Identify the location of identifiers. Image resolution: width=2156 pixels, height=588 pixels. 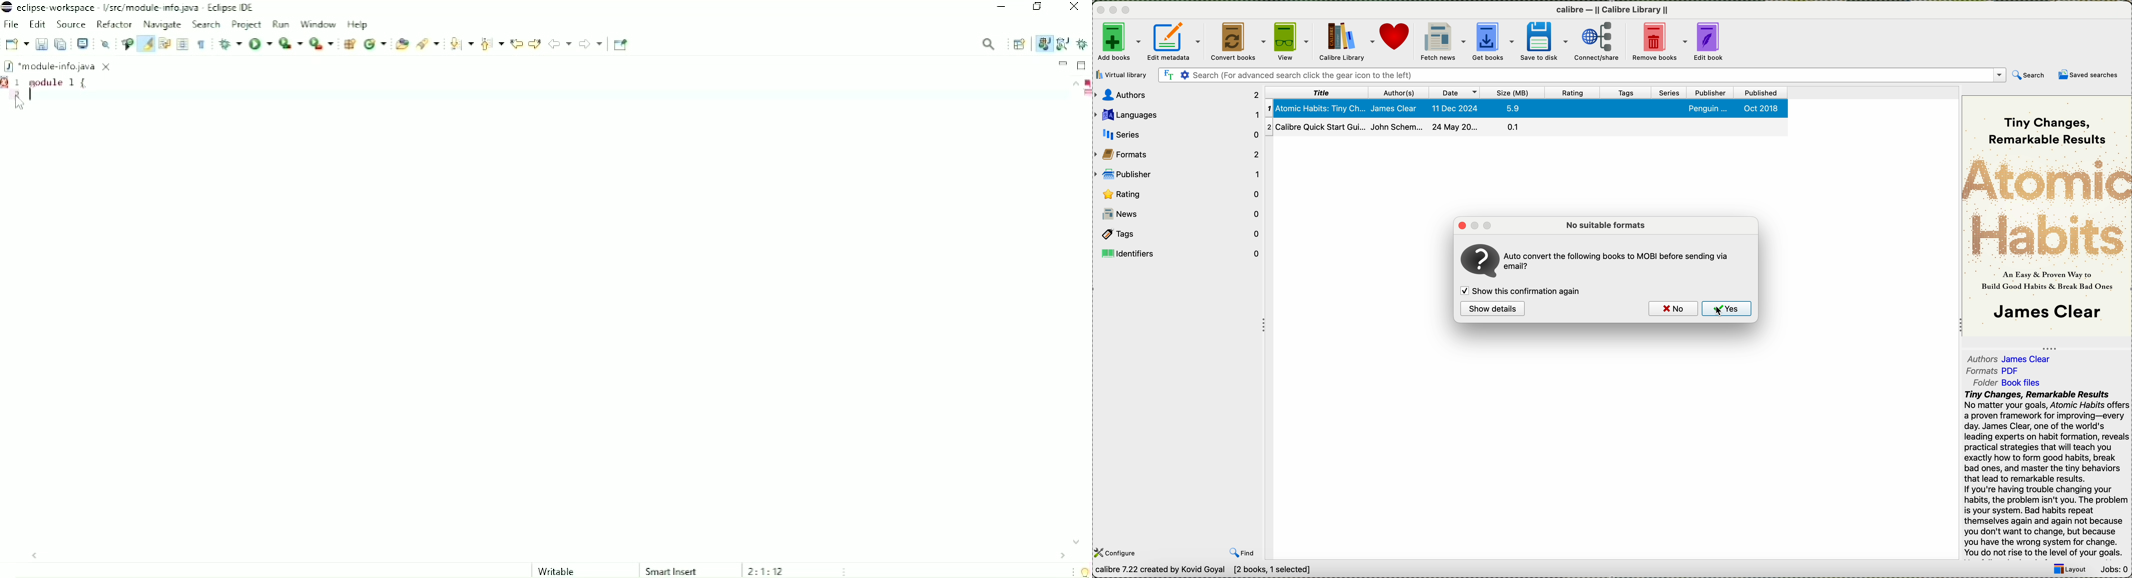
(1178, 253).